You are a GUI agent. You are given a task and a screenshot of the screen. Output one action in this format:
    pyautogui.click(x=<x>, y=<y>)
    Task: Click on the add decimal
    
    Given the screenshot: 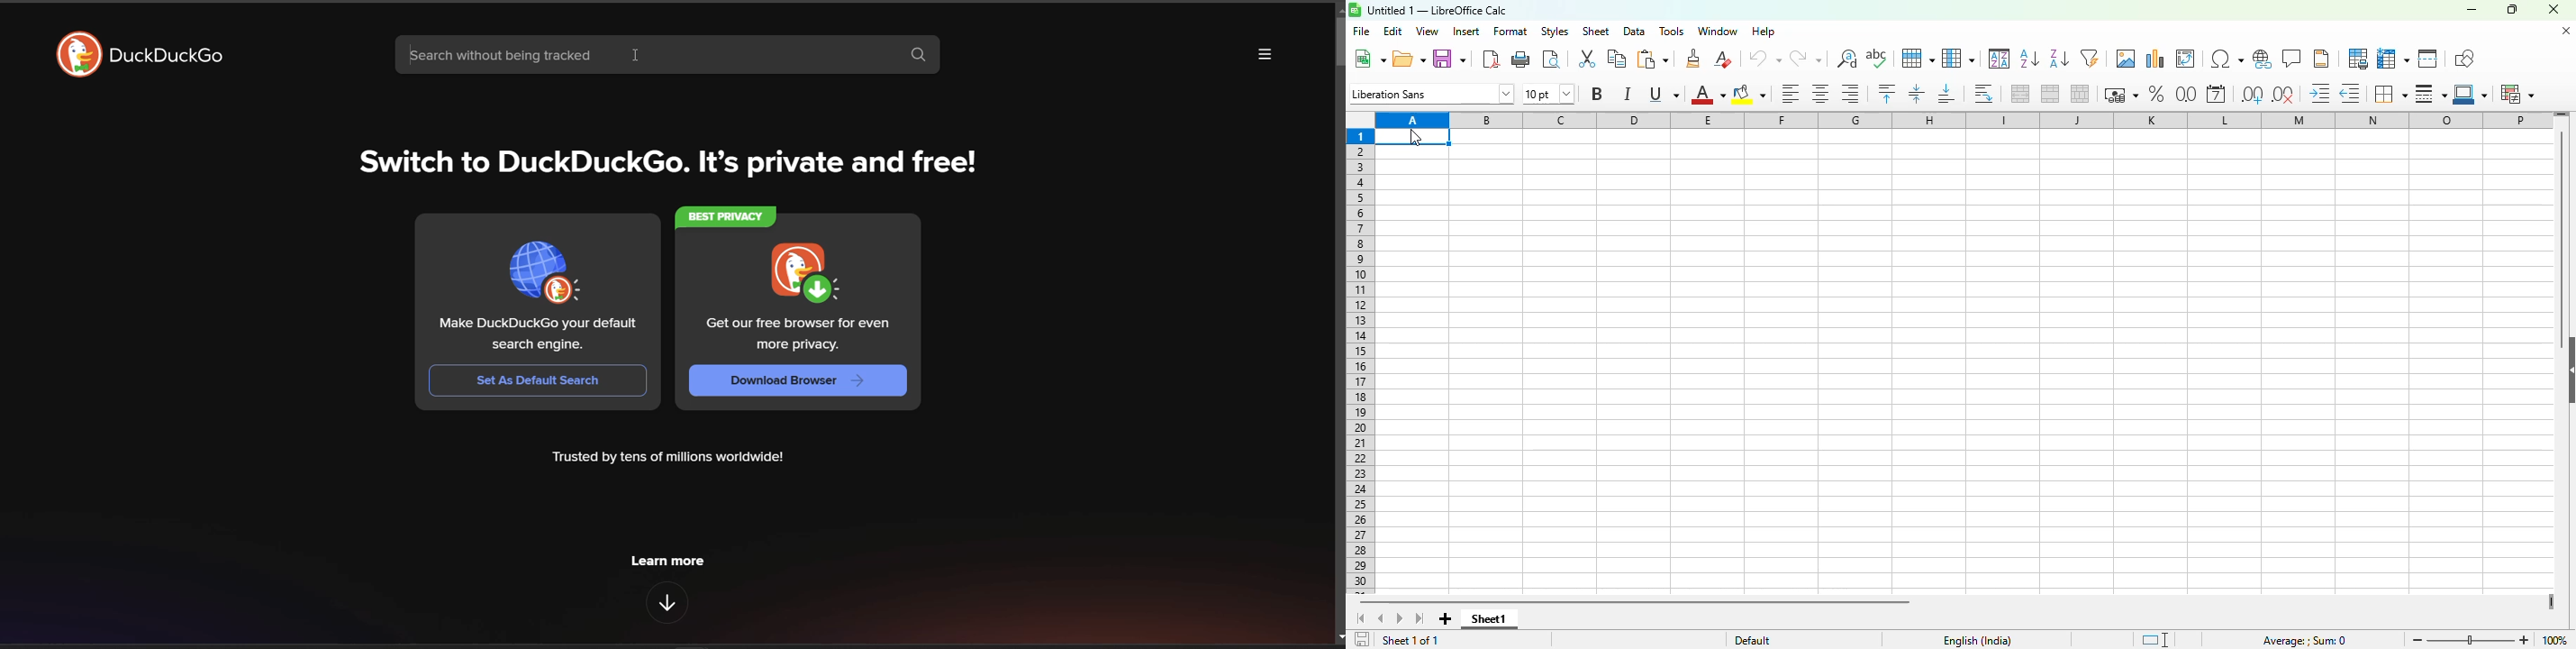 What is the action you would take?
    pyautogui.click(x=2252, y=95)
    